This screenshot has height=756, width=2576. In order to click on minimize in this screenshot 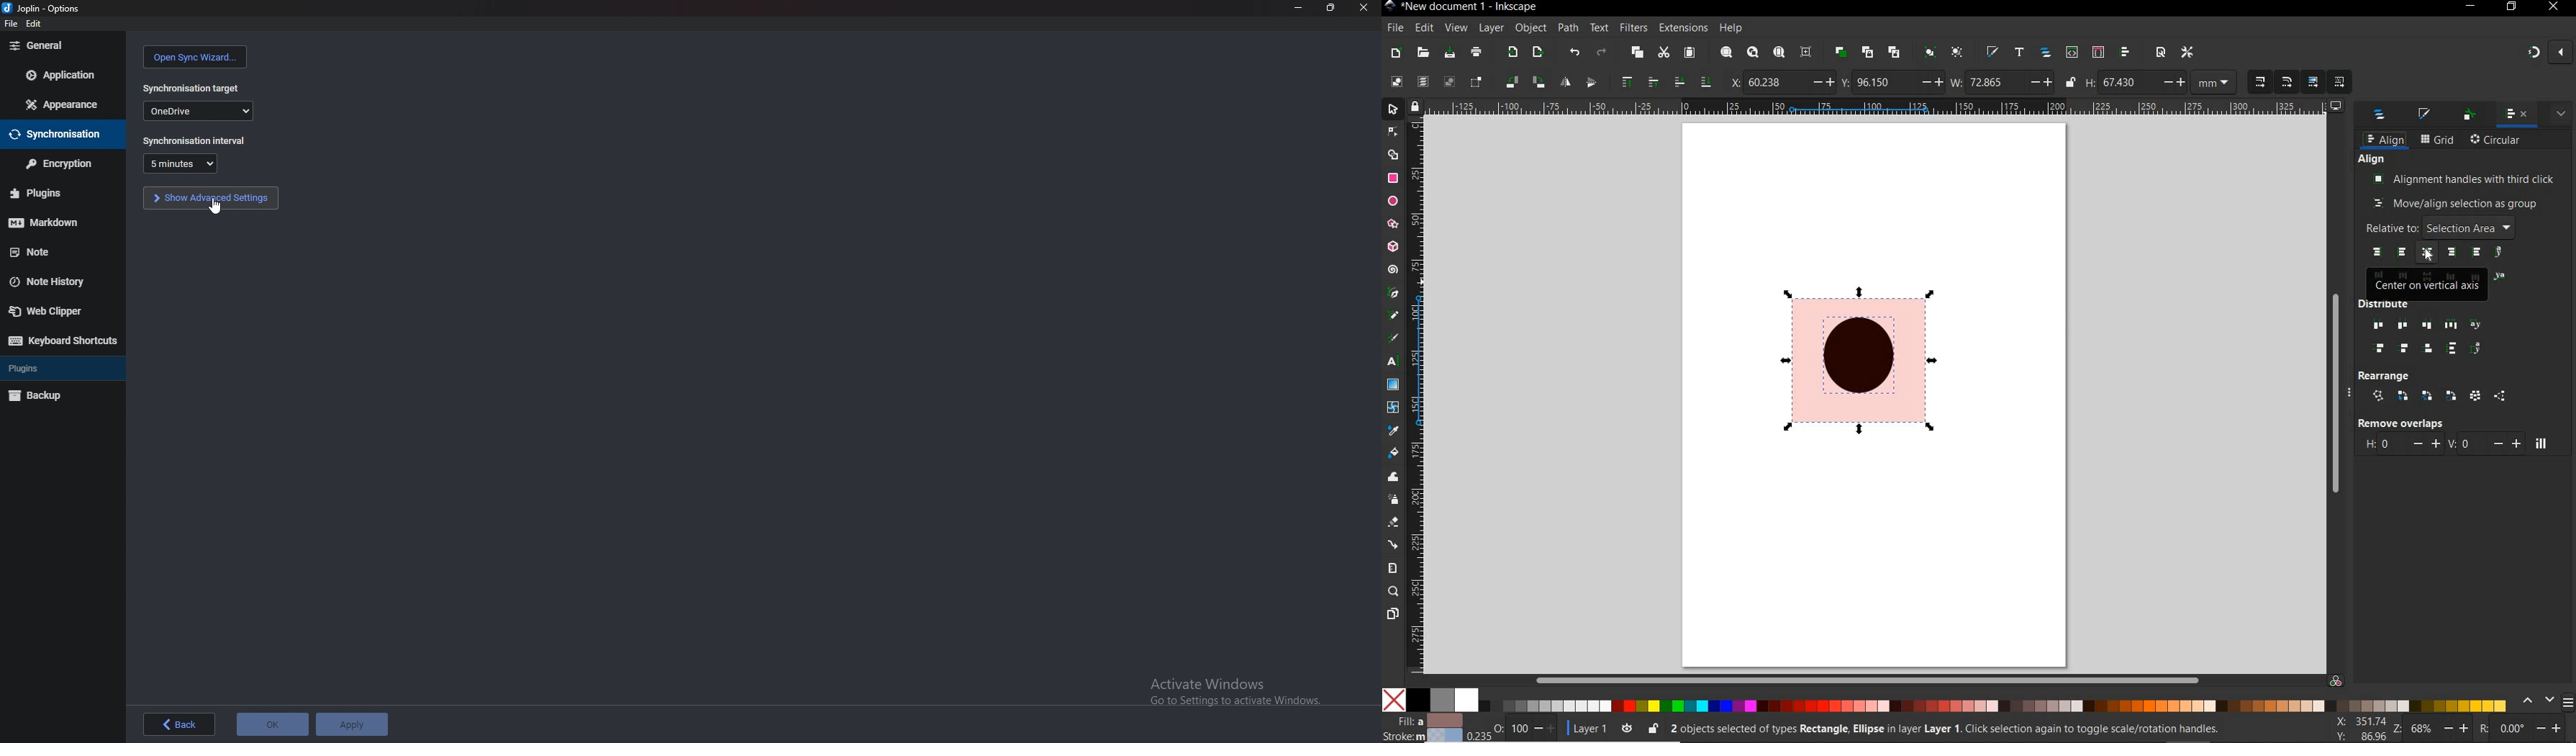, I will do `click(1298, 6)`.